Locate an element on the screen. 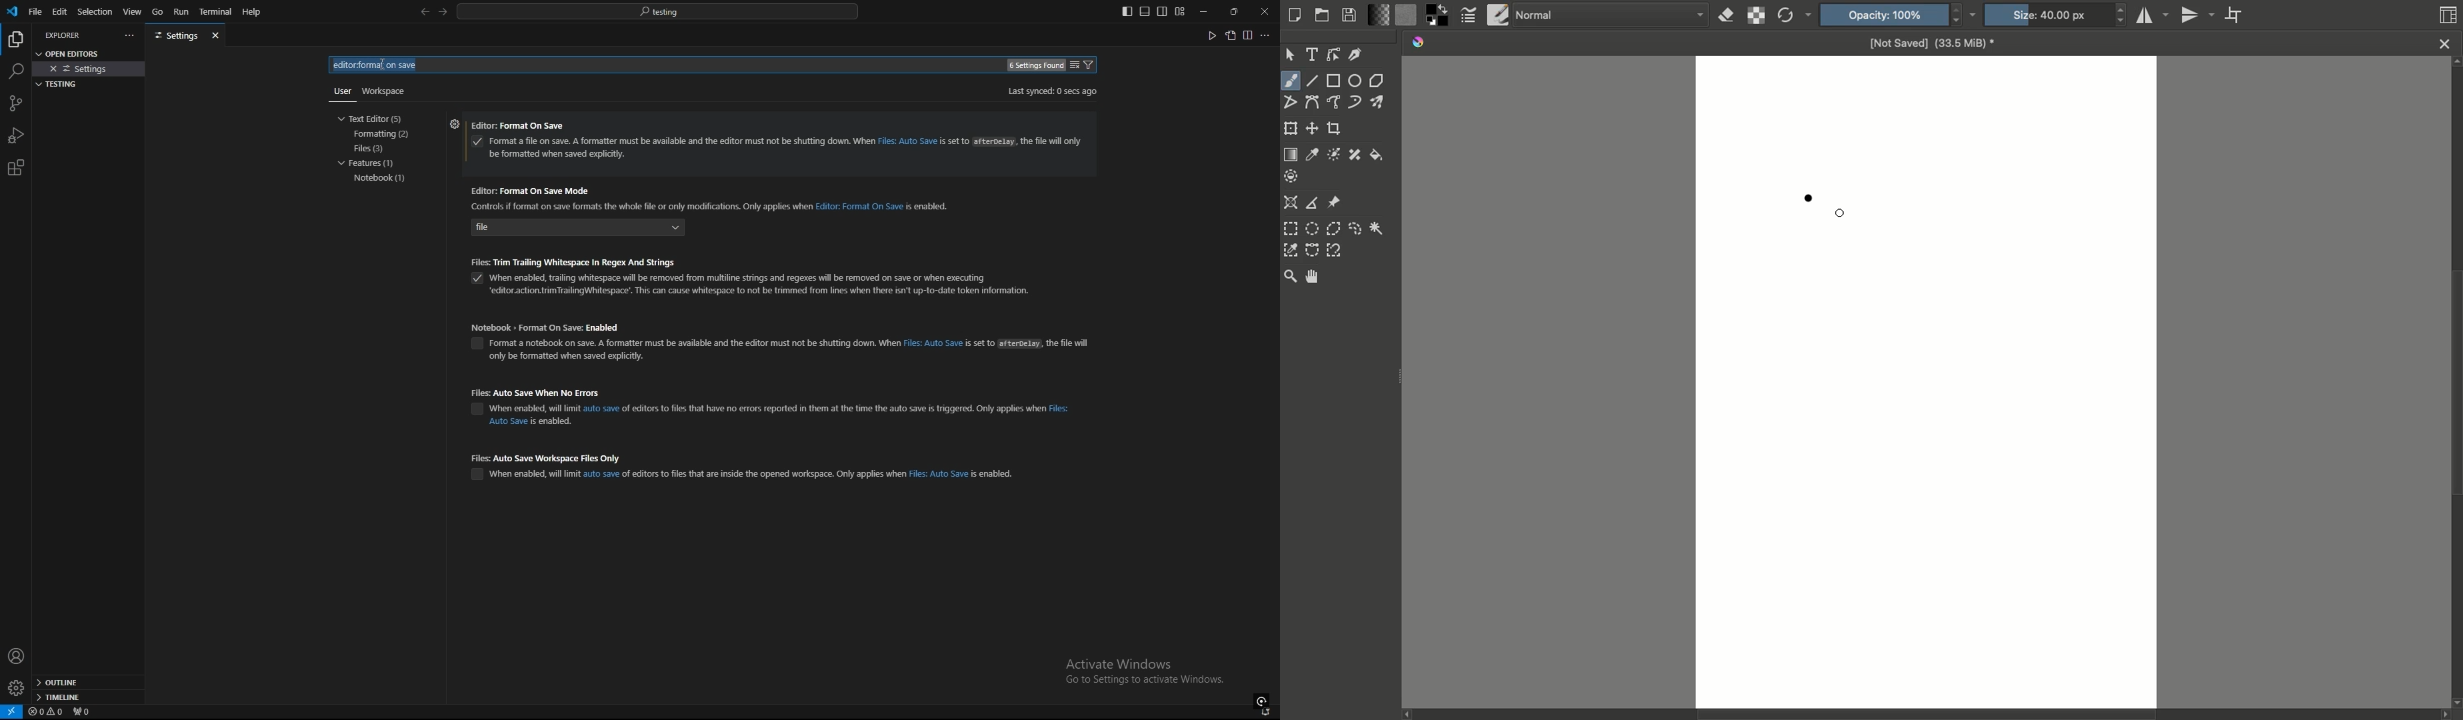 The width and height of the screenshot is (2464, 728). Size is located at coordinates (2056, 15).